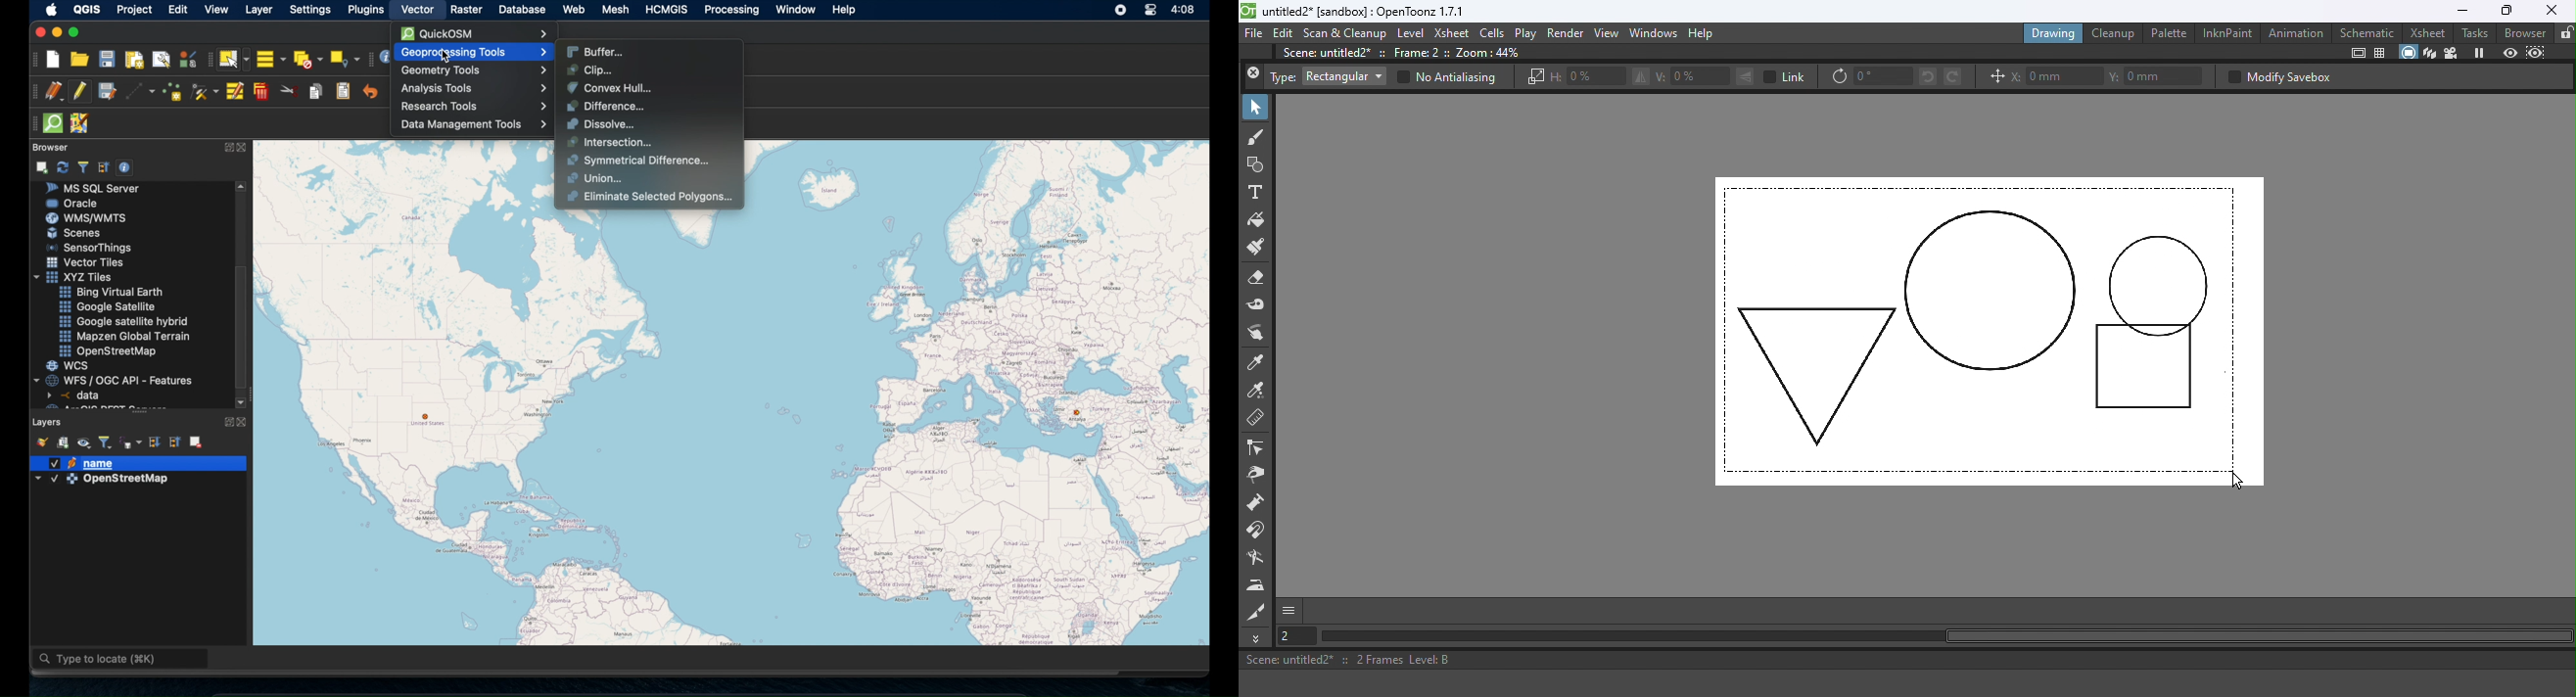 This screenshot has height=700, width=2576. What do you see at coordinates (478, 89) in the screenshot?
I see `Analysis Tools ` at bounding box center [478, 89].